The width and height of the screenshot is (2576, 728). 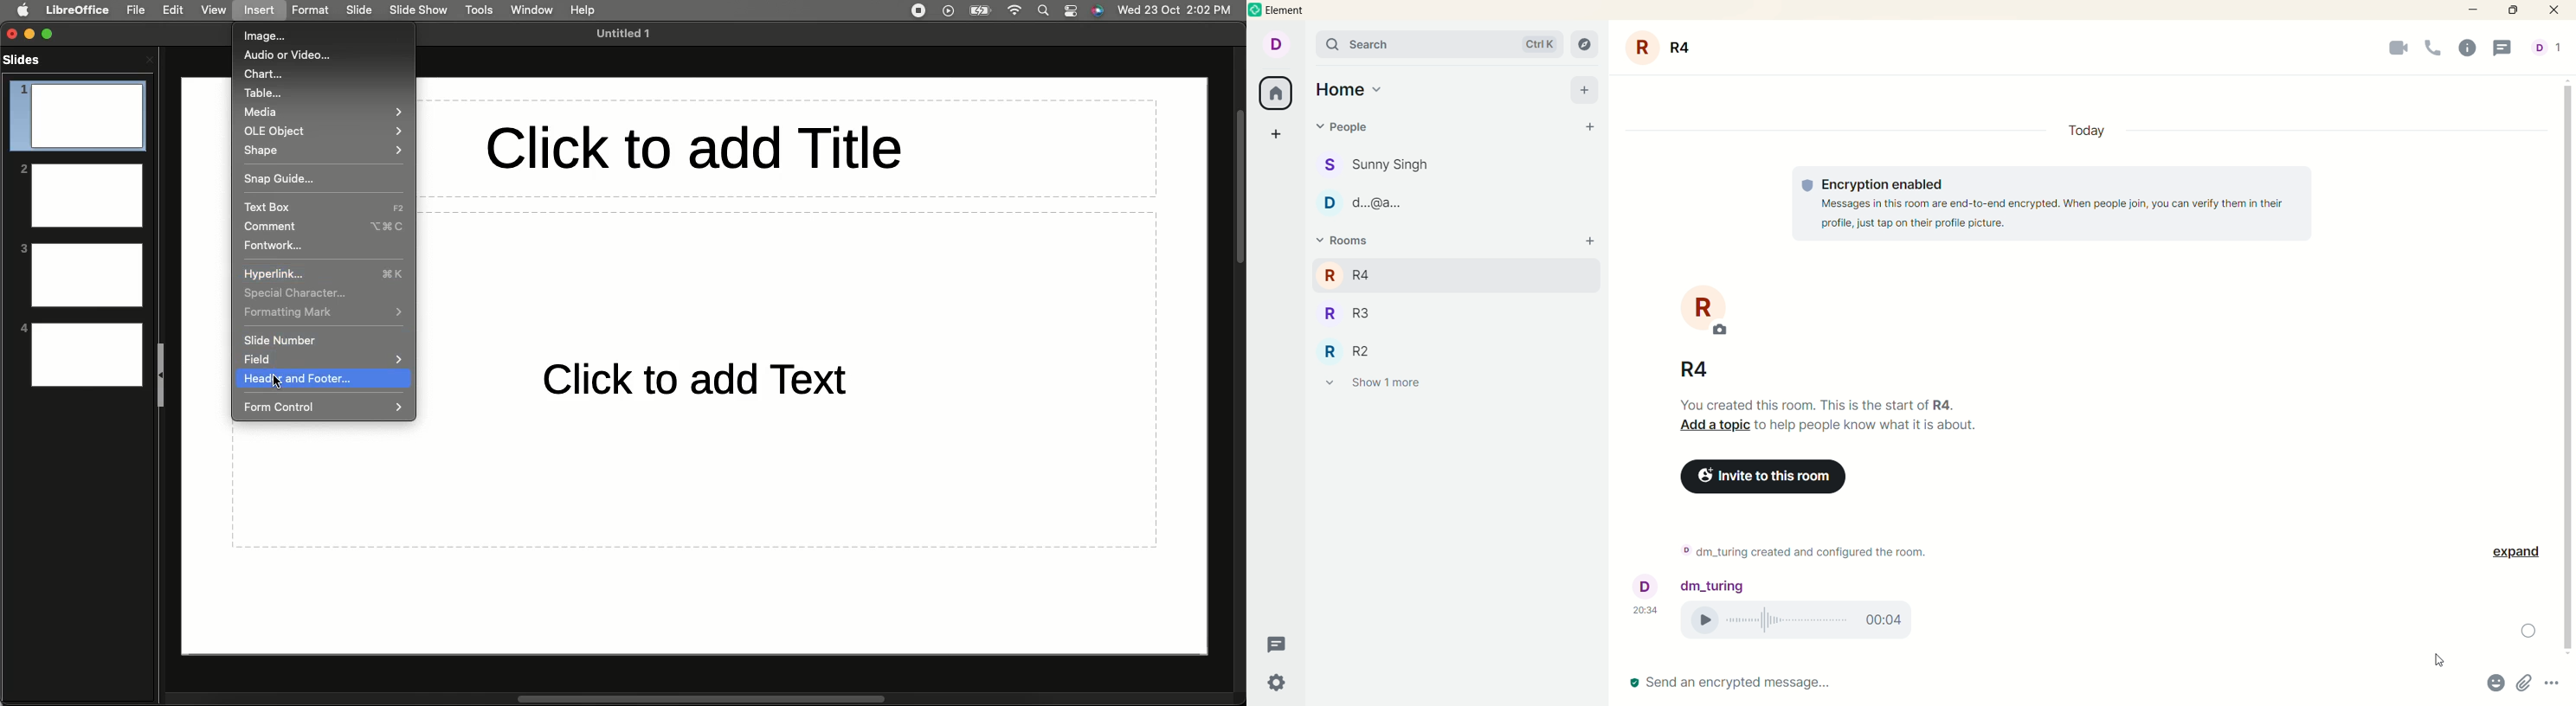 I want to click on account, so click(x=1280, y=46).